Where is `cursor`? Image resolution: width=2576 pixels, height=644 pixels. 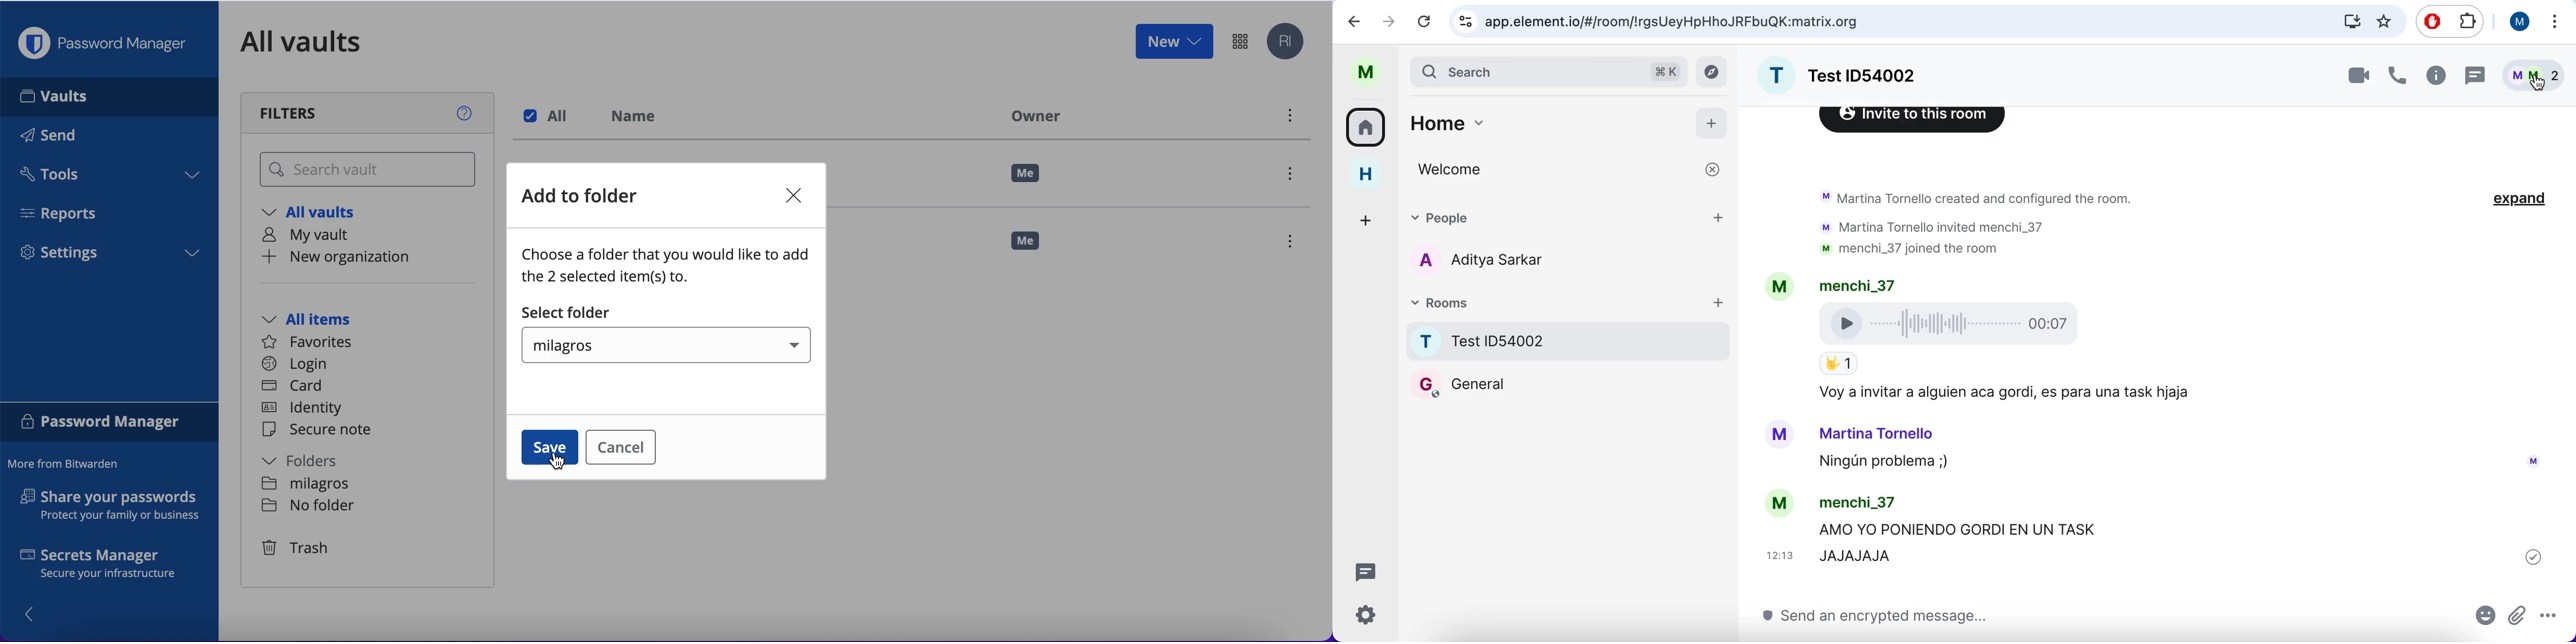 cursor is located at coordinates (562, 464).